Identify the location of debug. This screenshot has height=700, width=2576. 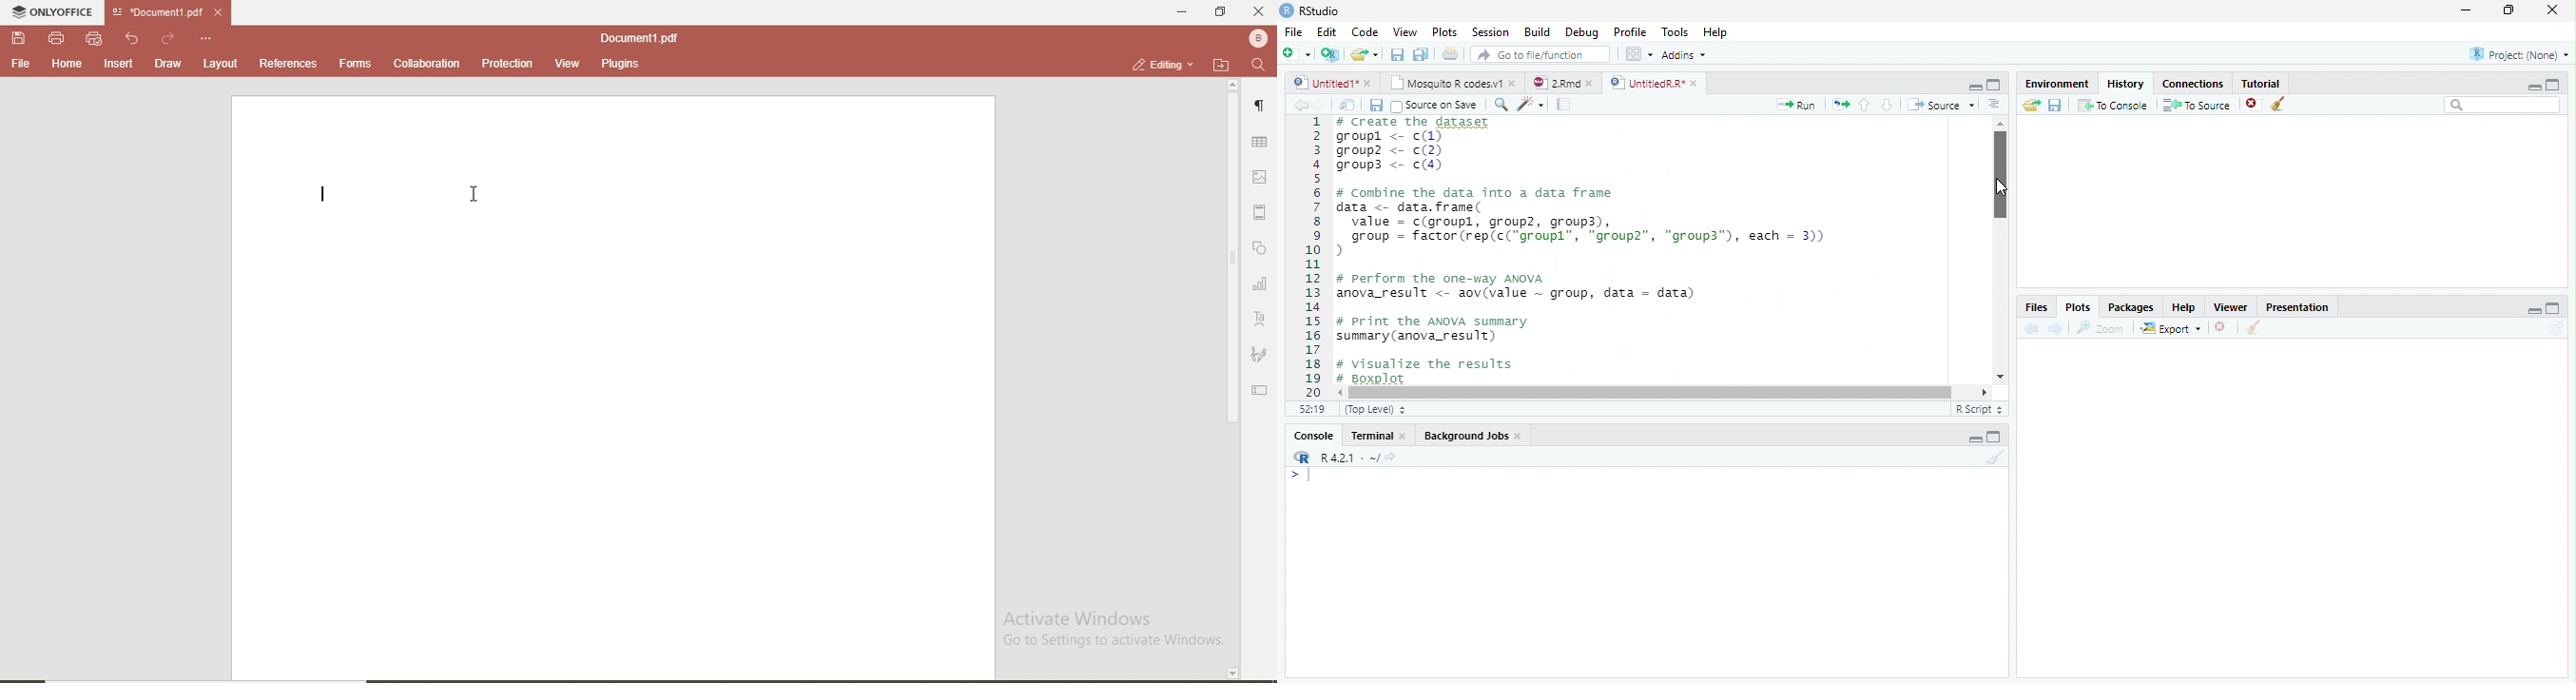
(1584, 33).